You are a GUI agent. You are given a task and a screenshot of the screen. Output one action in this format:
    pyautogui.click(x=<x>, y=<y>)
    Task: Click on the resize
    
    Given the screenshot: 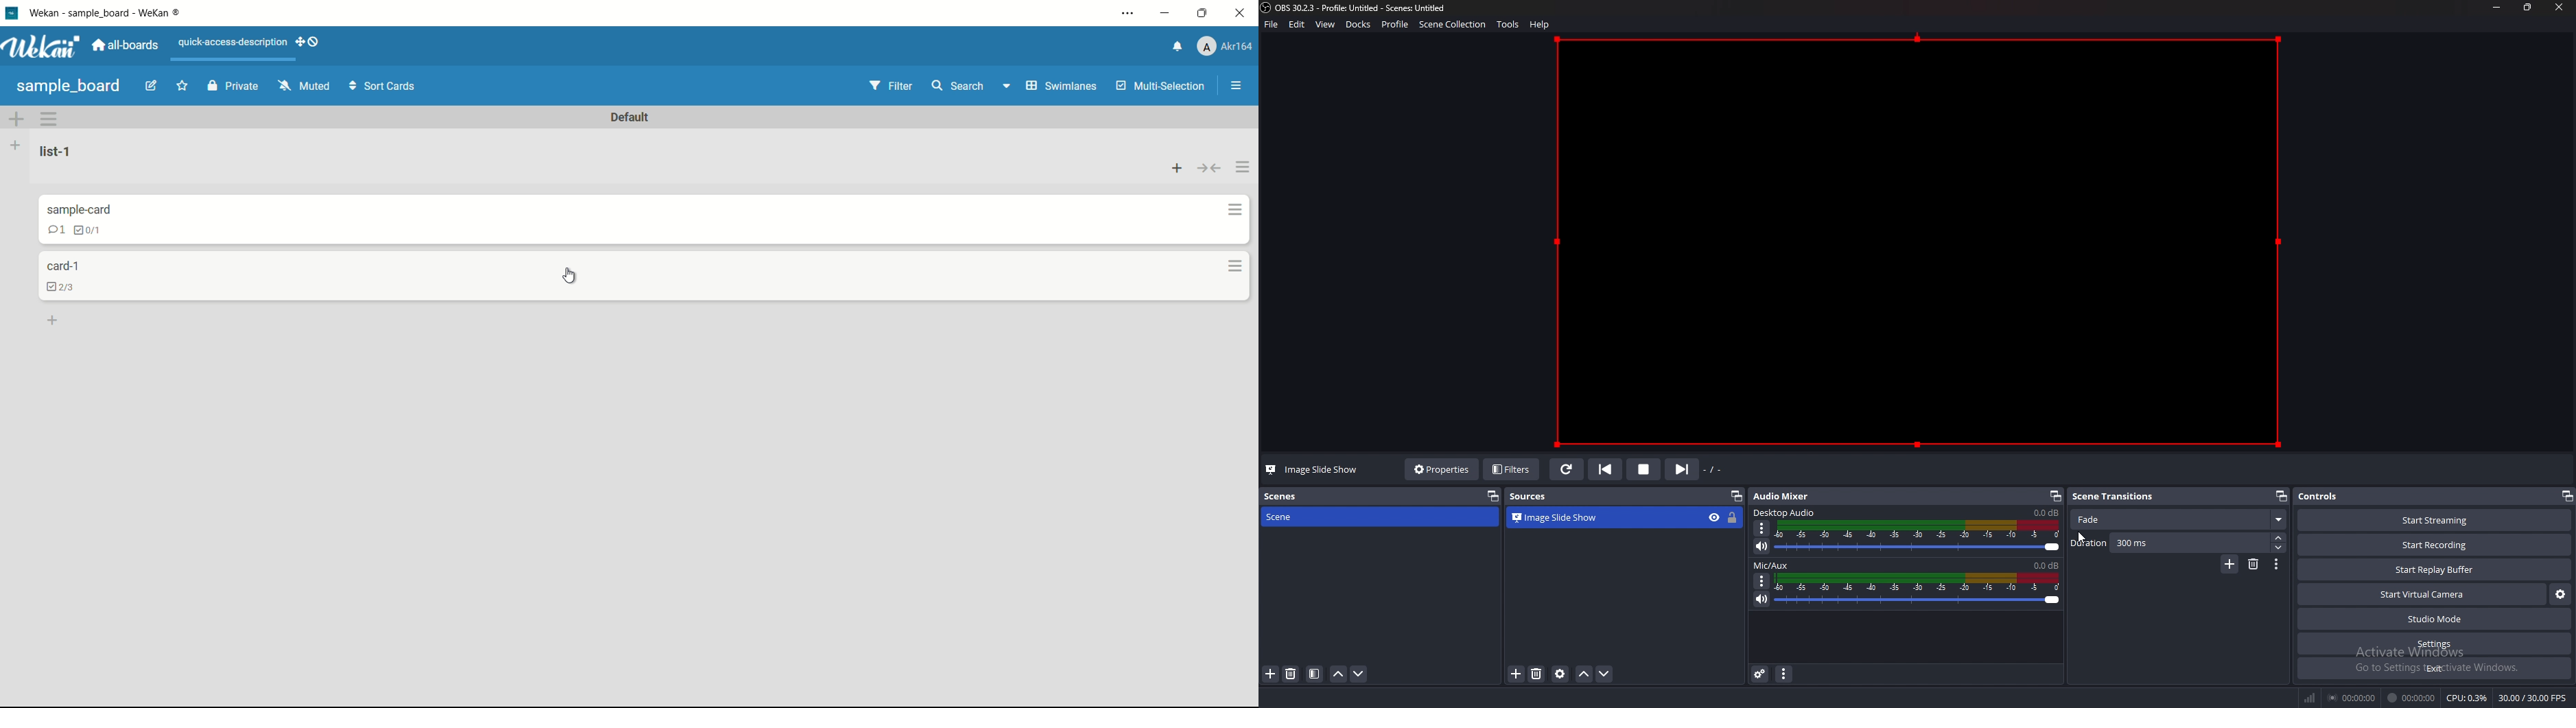 What is the action you would take?
    pyautogui.click(x=2527, y=7)
    